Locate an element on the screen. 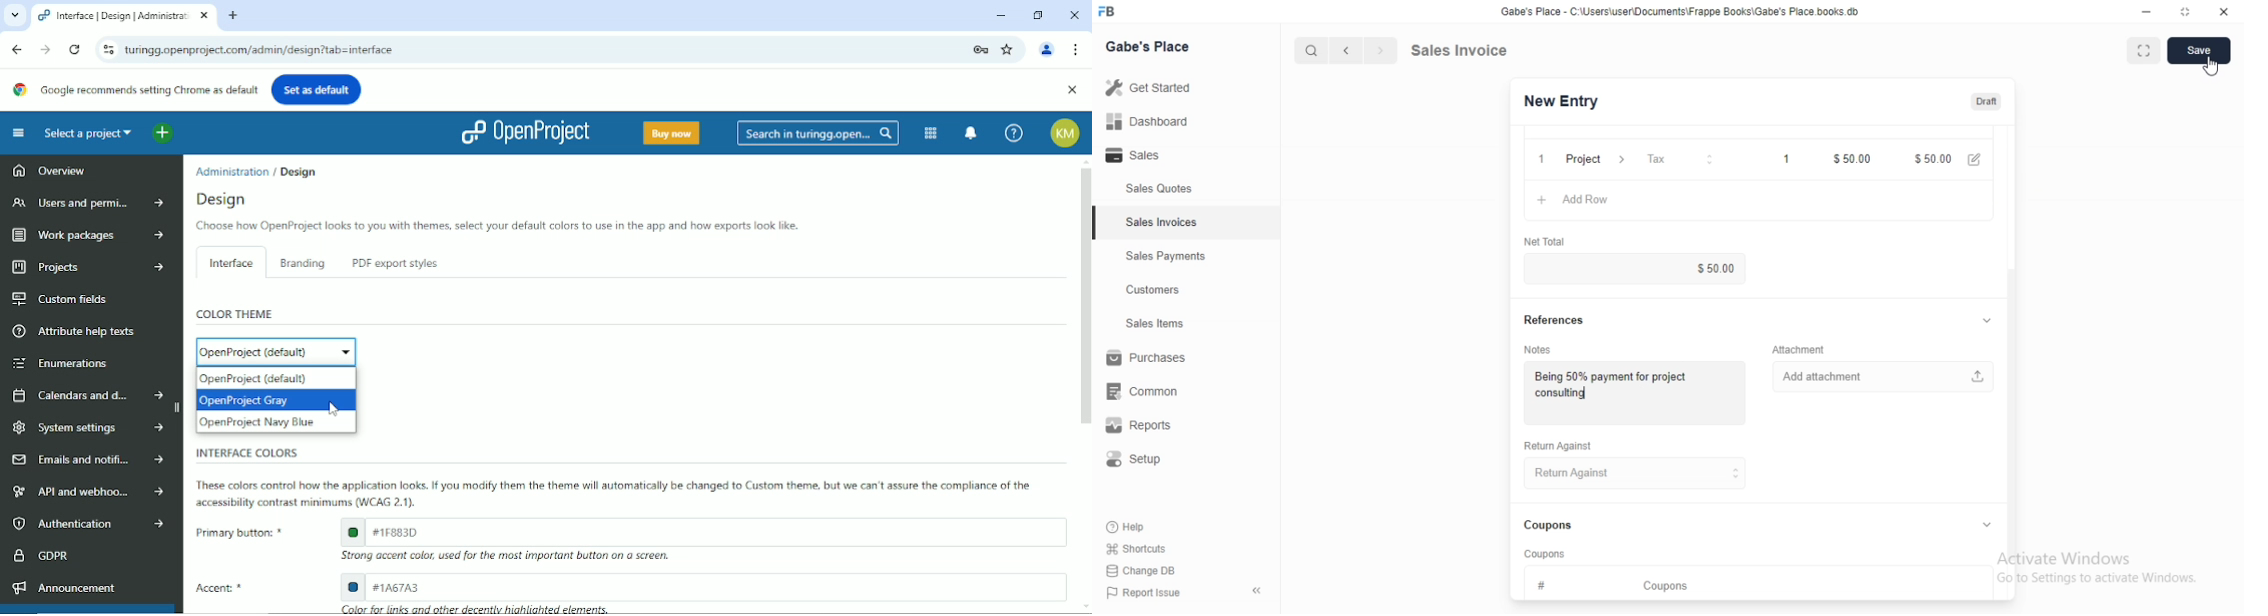 The image size is (2268, 616). edit is located at coordinates (1977, 159).